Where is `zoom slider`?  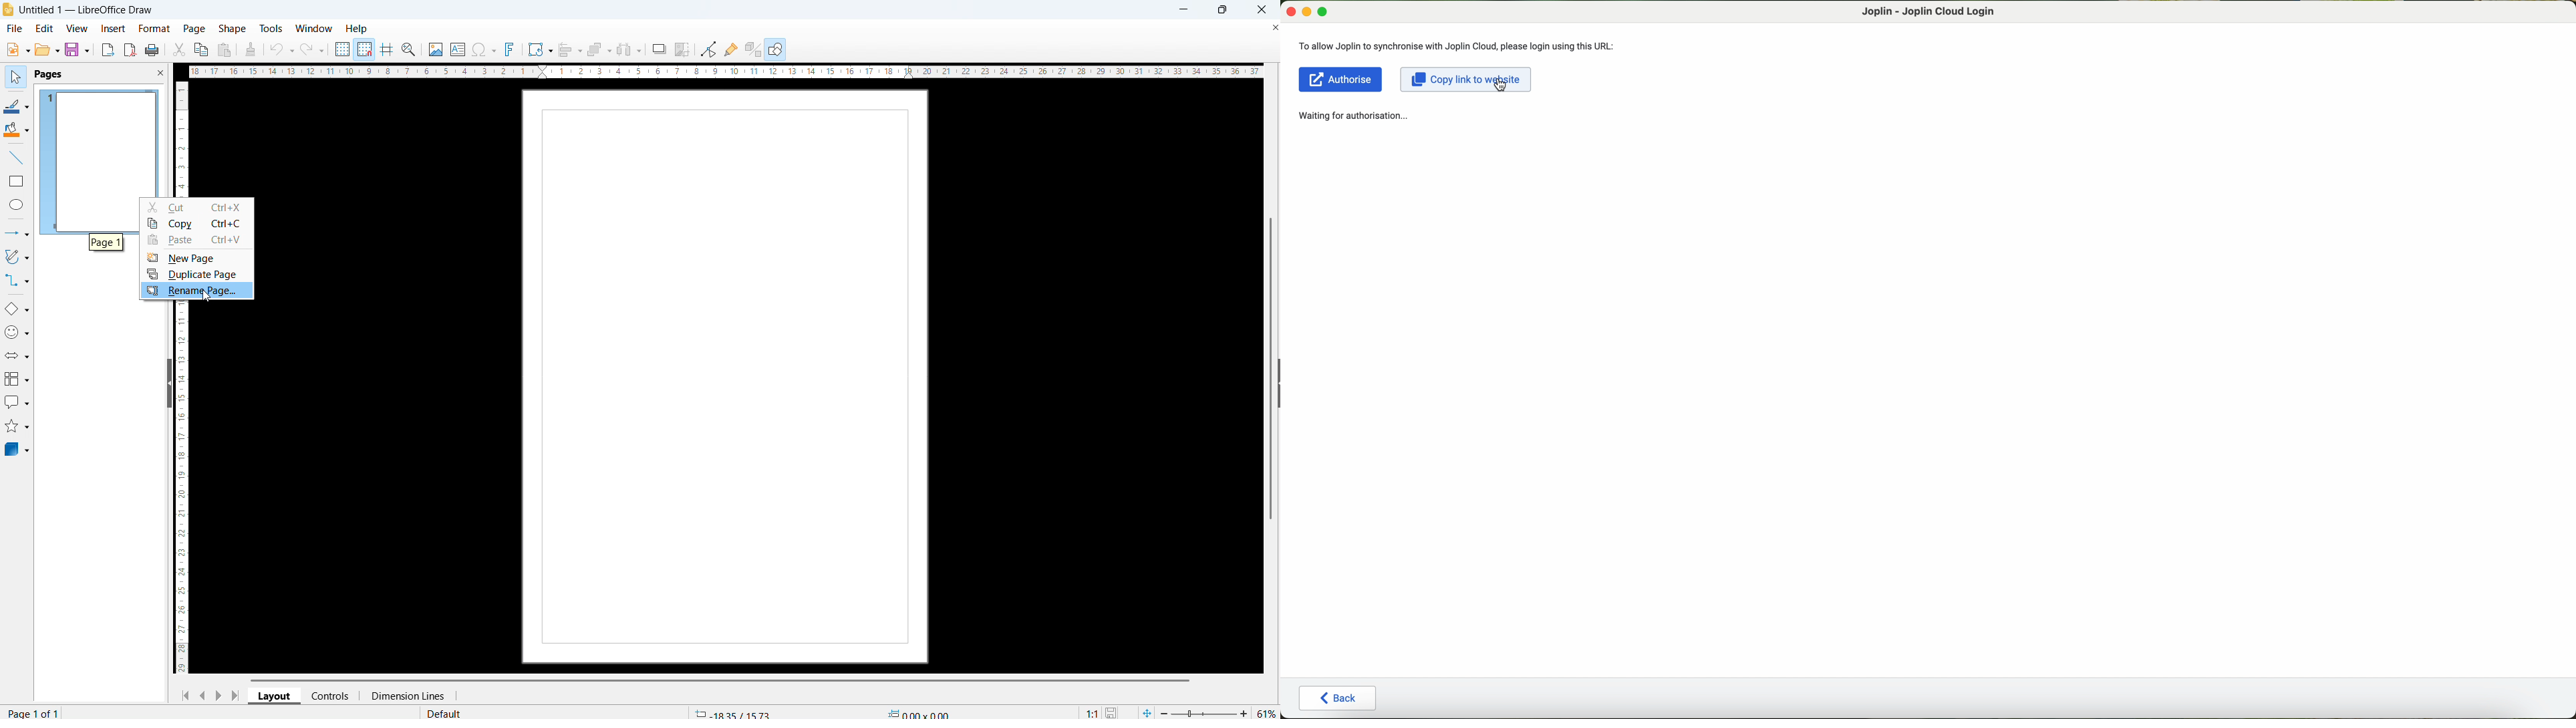
zoom slider is located at coordinates (1203, 711).